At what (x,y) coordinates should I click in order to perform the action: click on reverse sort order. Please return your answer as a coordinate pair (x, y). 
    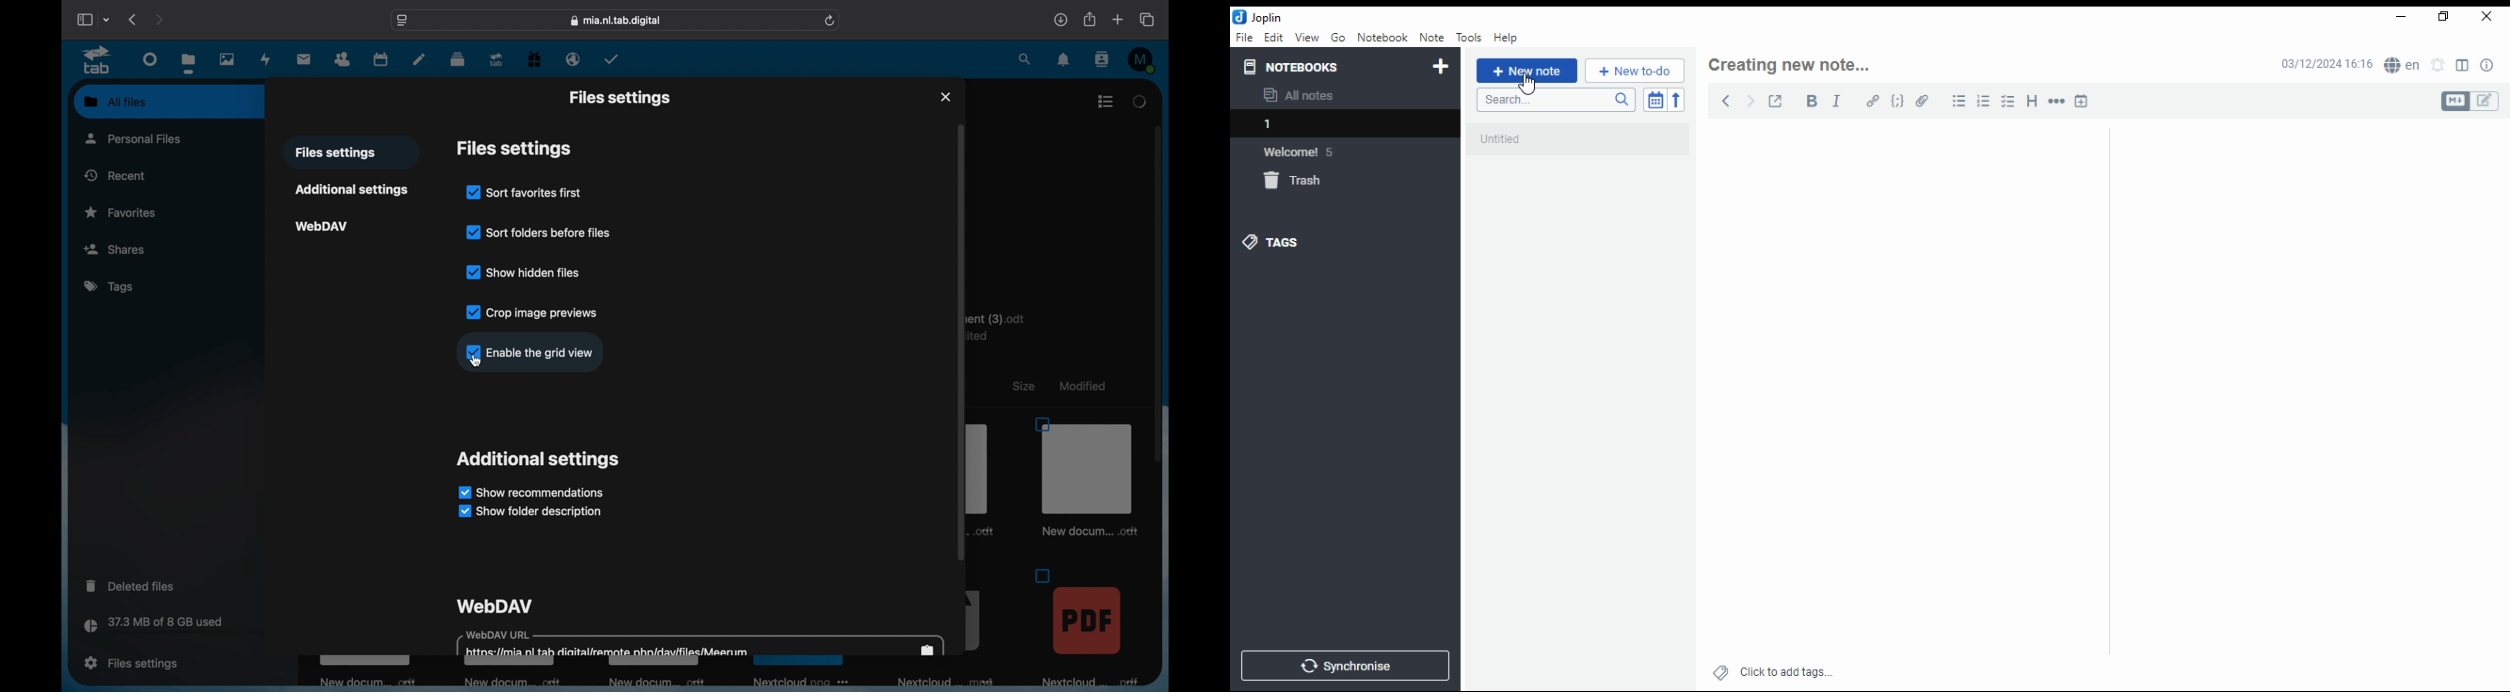
    Looking at the image, I should click on (1676, 100).